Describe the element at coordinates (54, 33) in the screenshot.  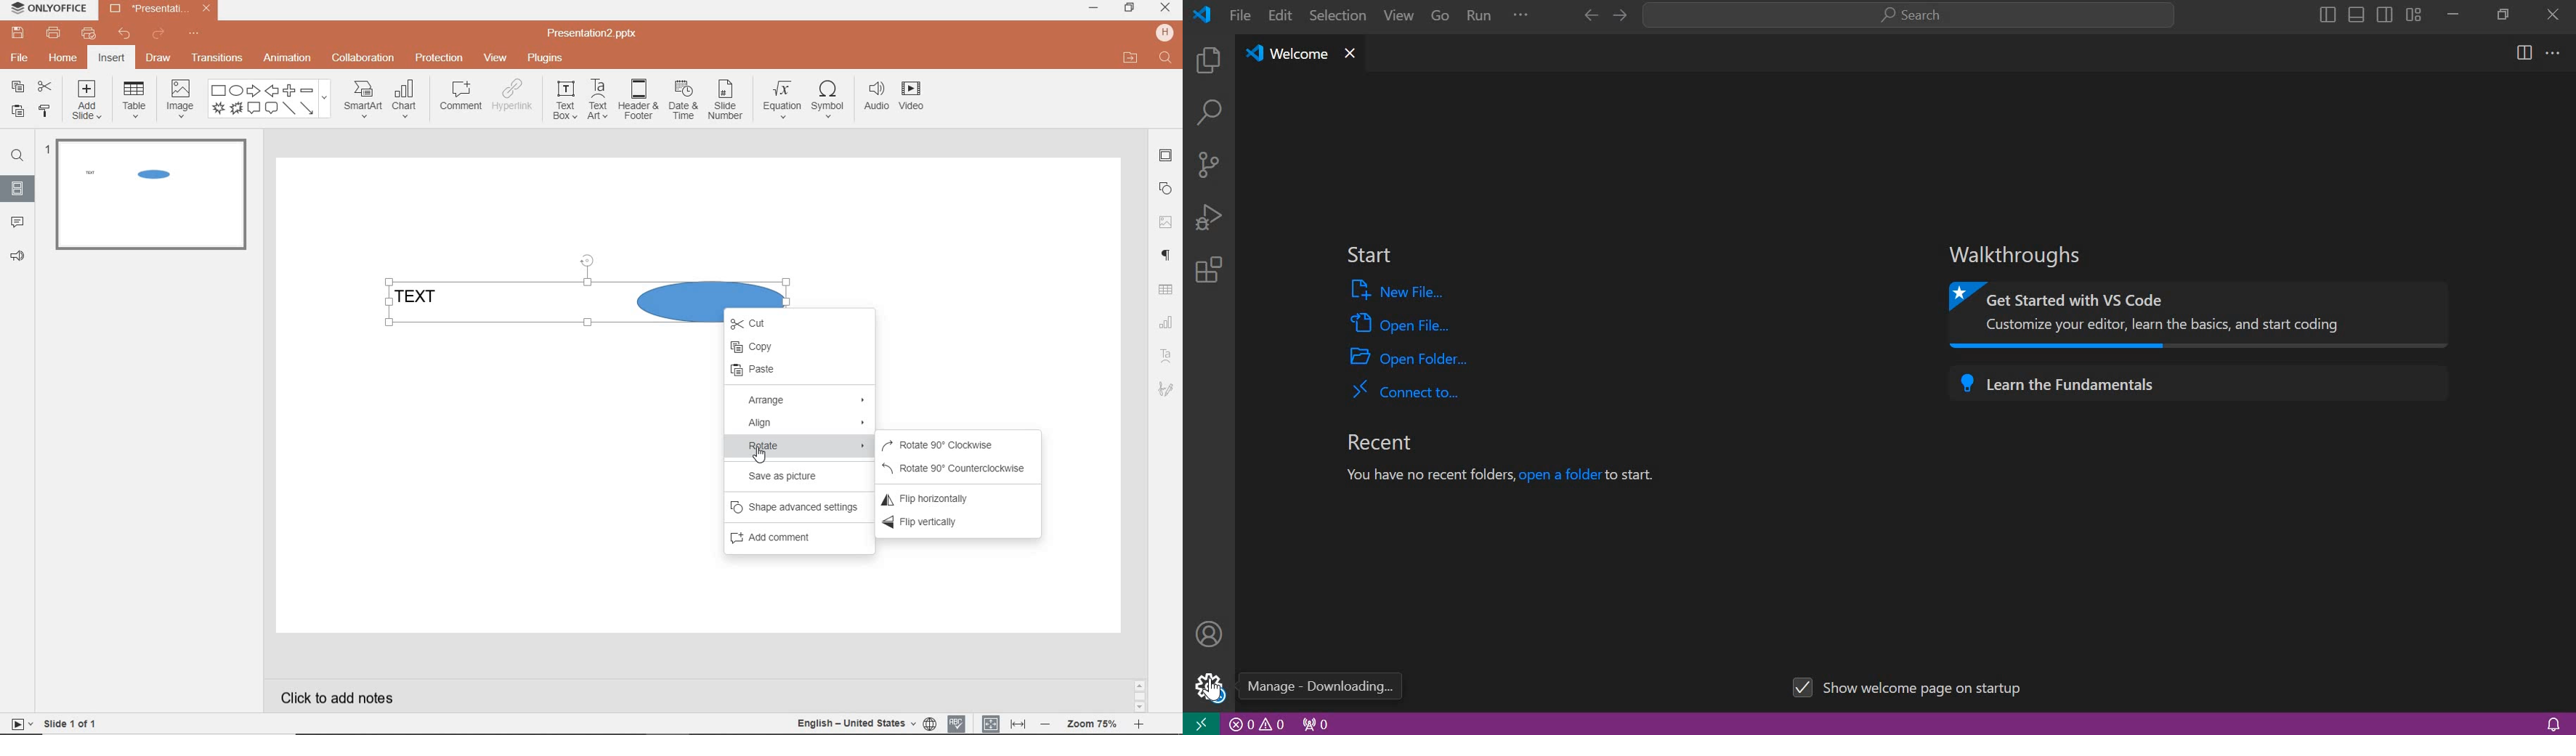
I see `print` at that location.